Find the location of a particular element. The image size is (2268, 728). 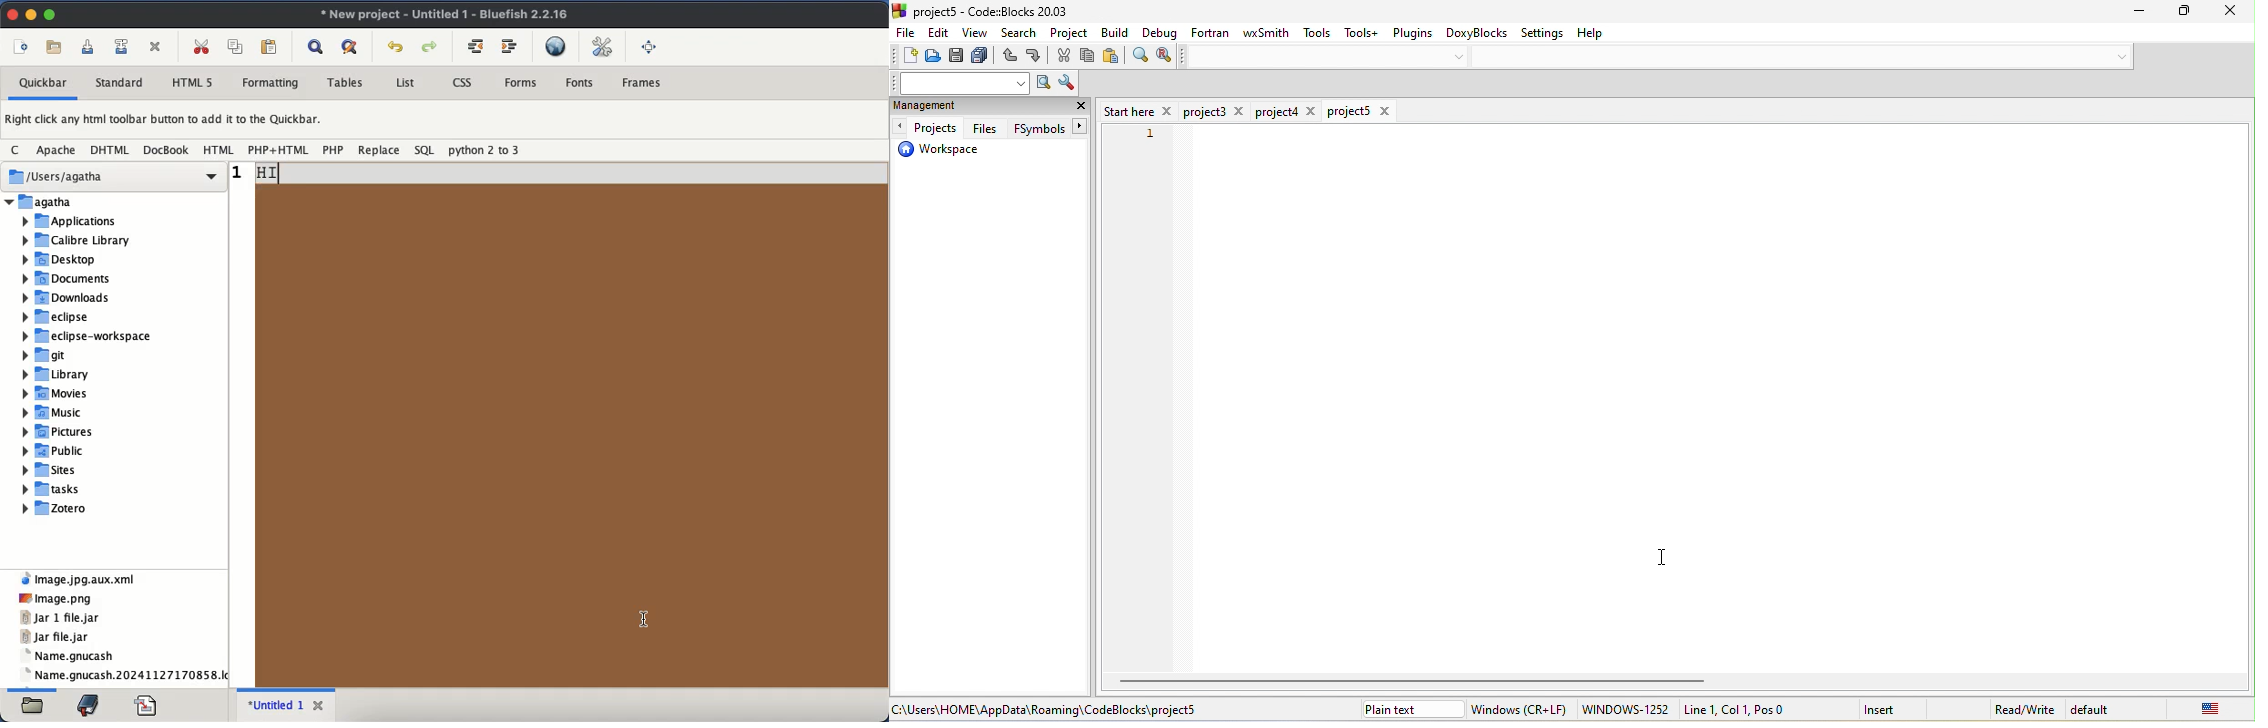

jar file.jar is located at coordinates (57, 638).